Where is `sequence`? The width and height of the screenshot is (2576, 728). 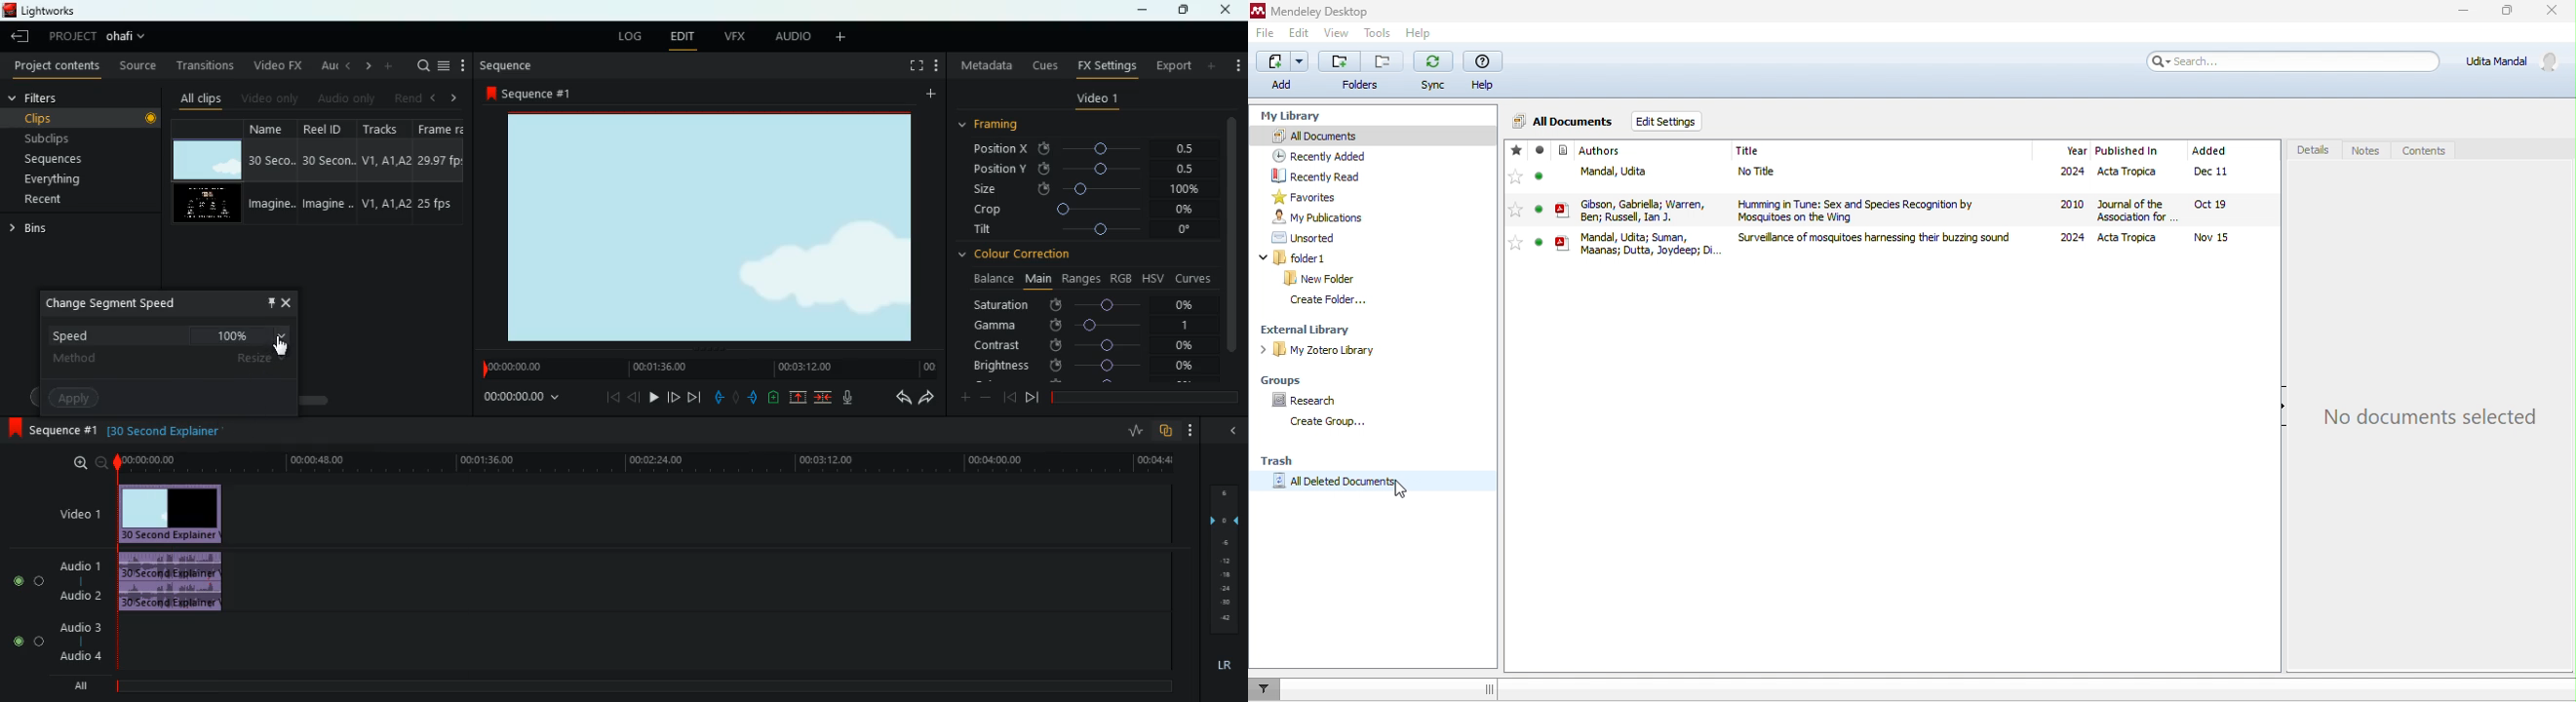
sequence is located at coordinates (528, 93).